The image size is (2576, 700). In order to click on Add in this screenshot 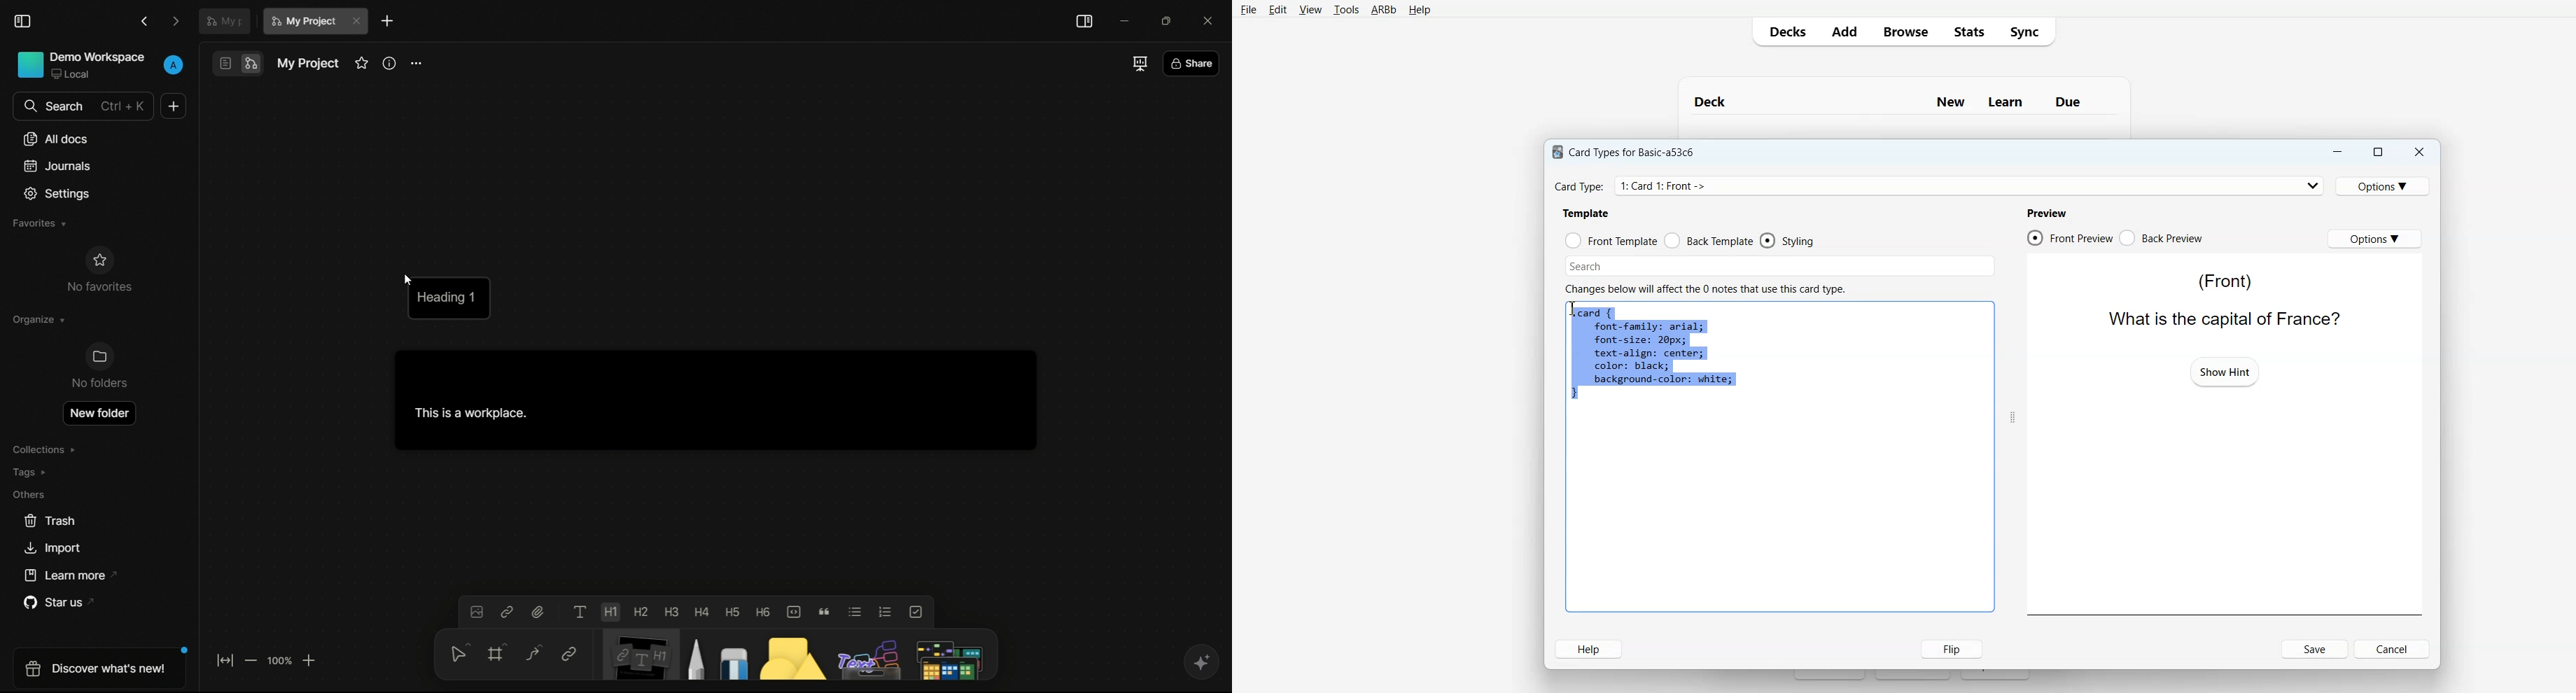, I will do `click(1844, 31)`.